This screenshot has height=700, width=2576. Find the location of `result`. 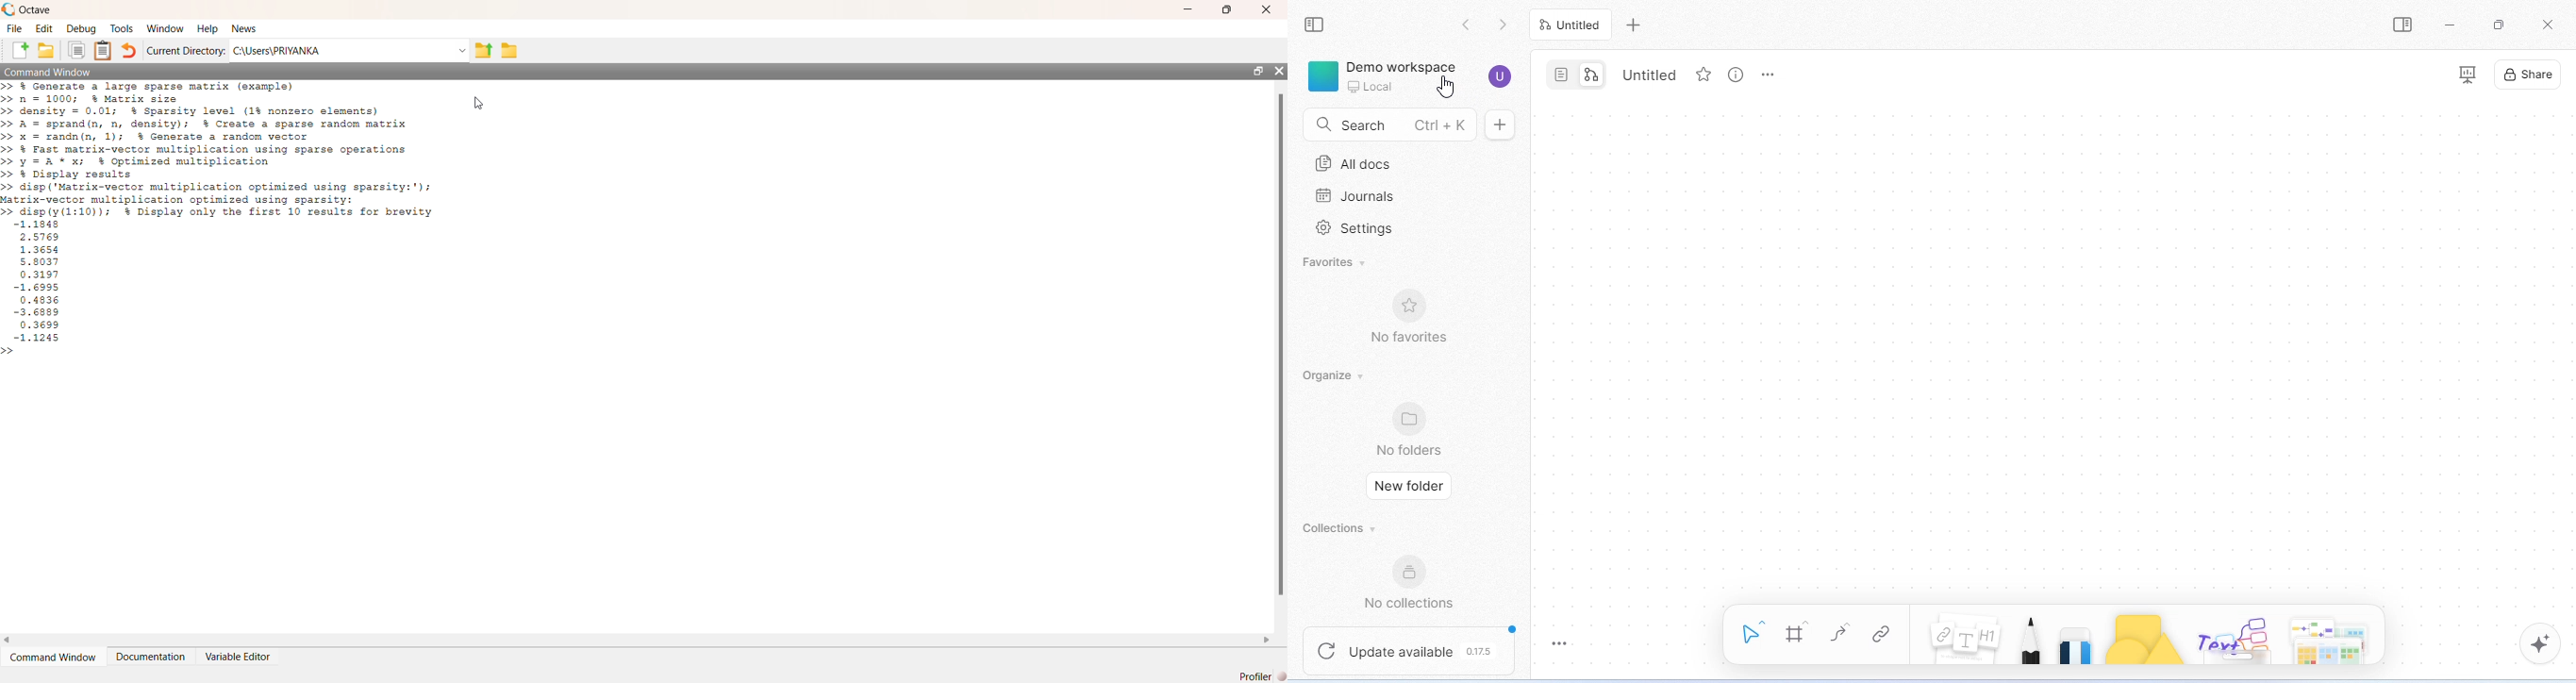

result is located at coordinates (44, 282).